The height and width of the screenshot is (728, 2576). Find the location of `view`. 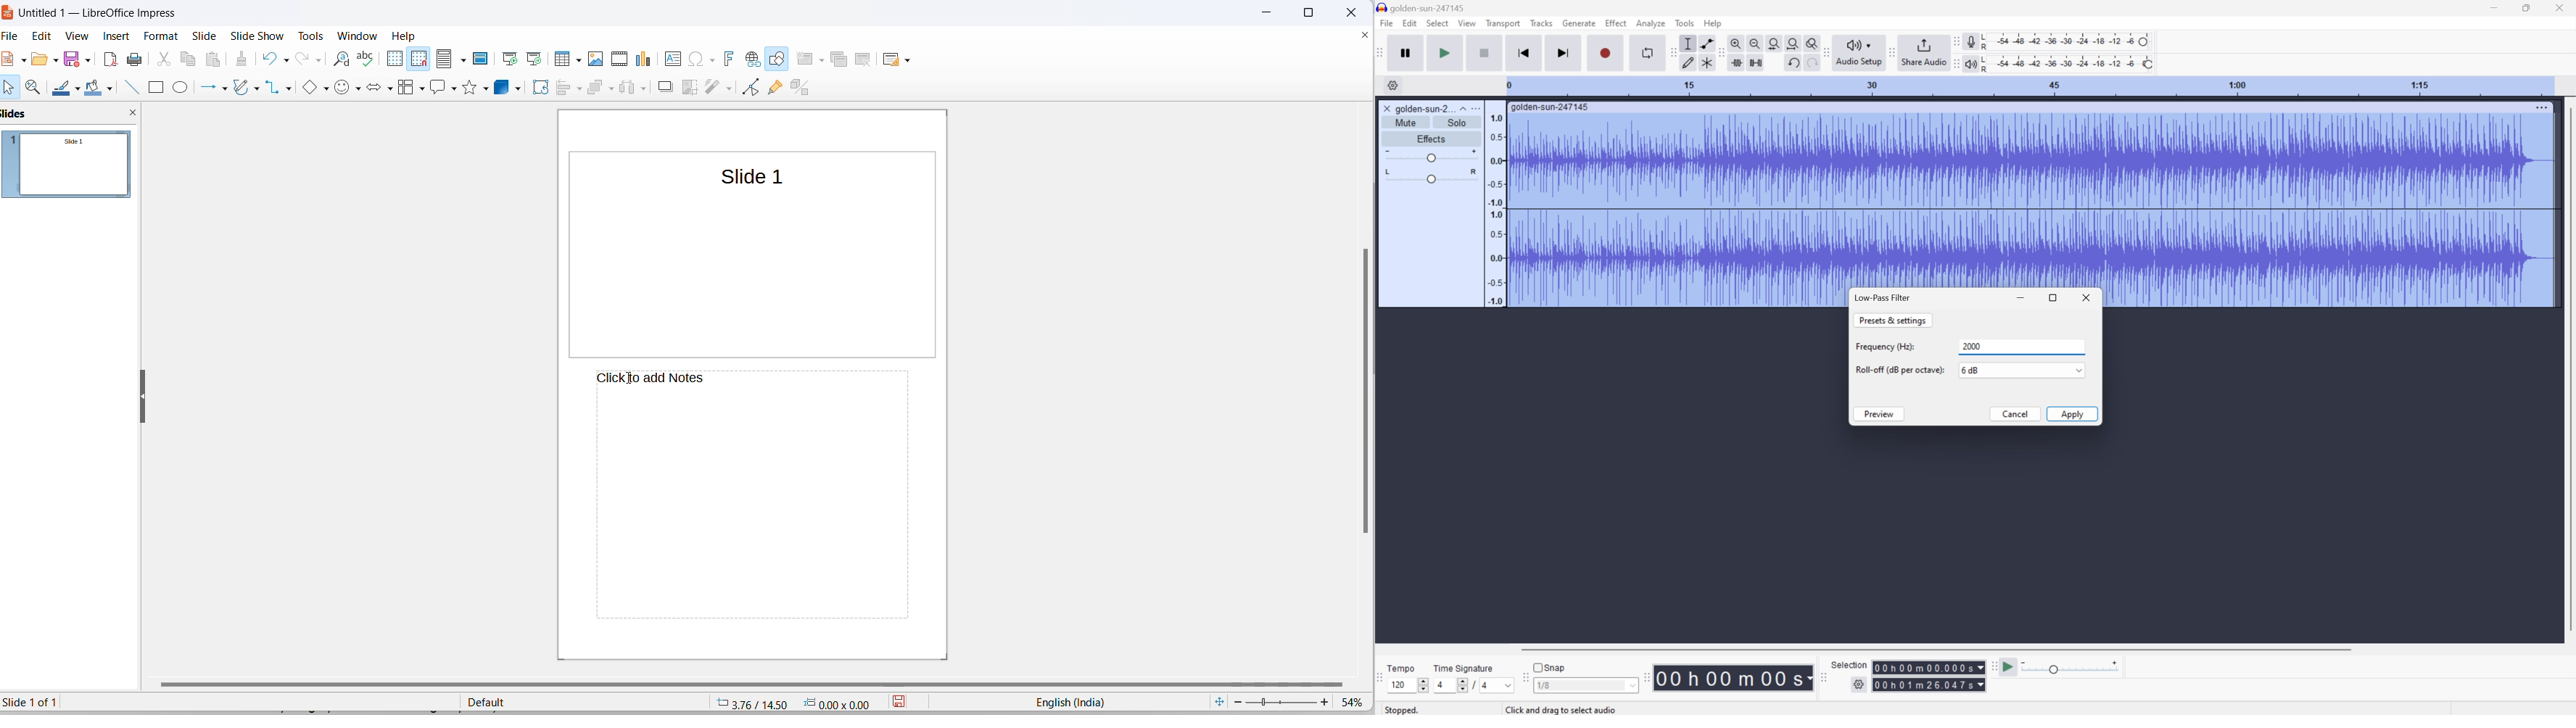

view is located at coordinates (78, 37).